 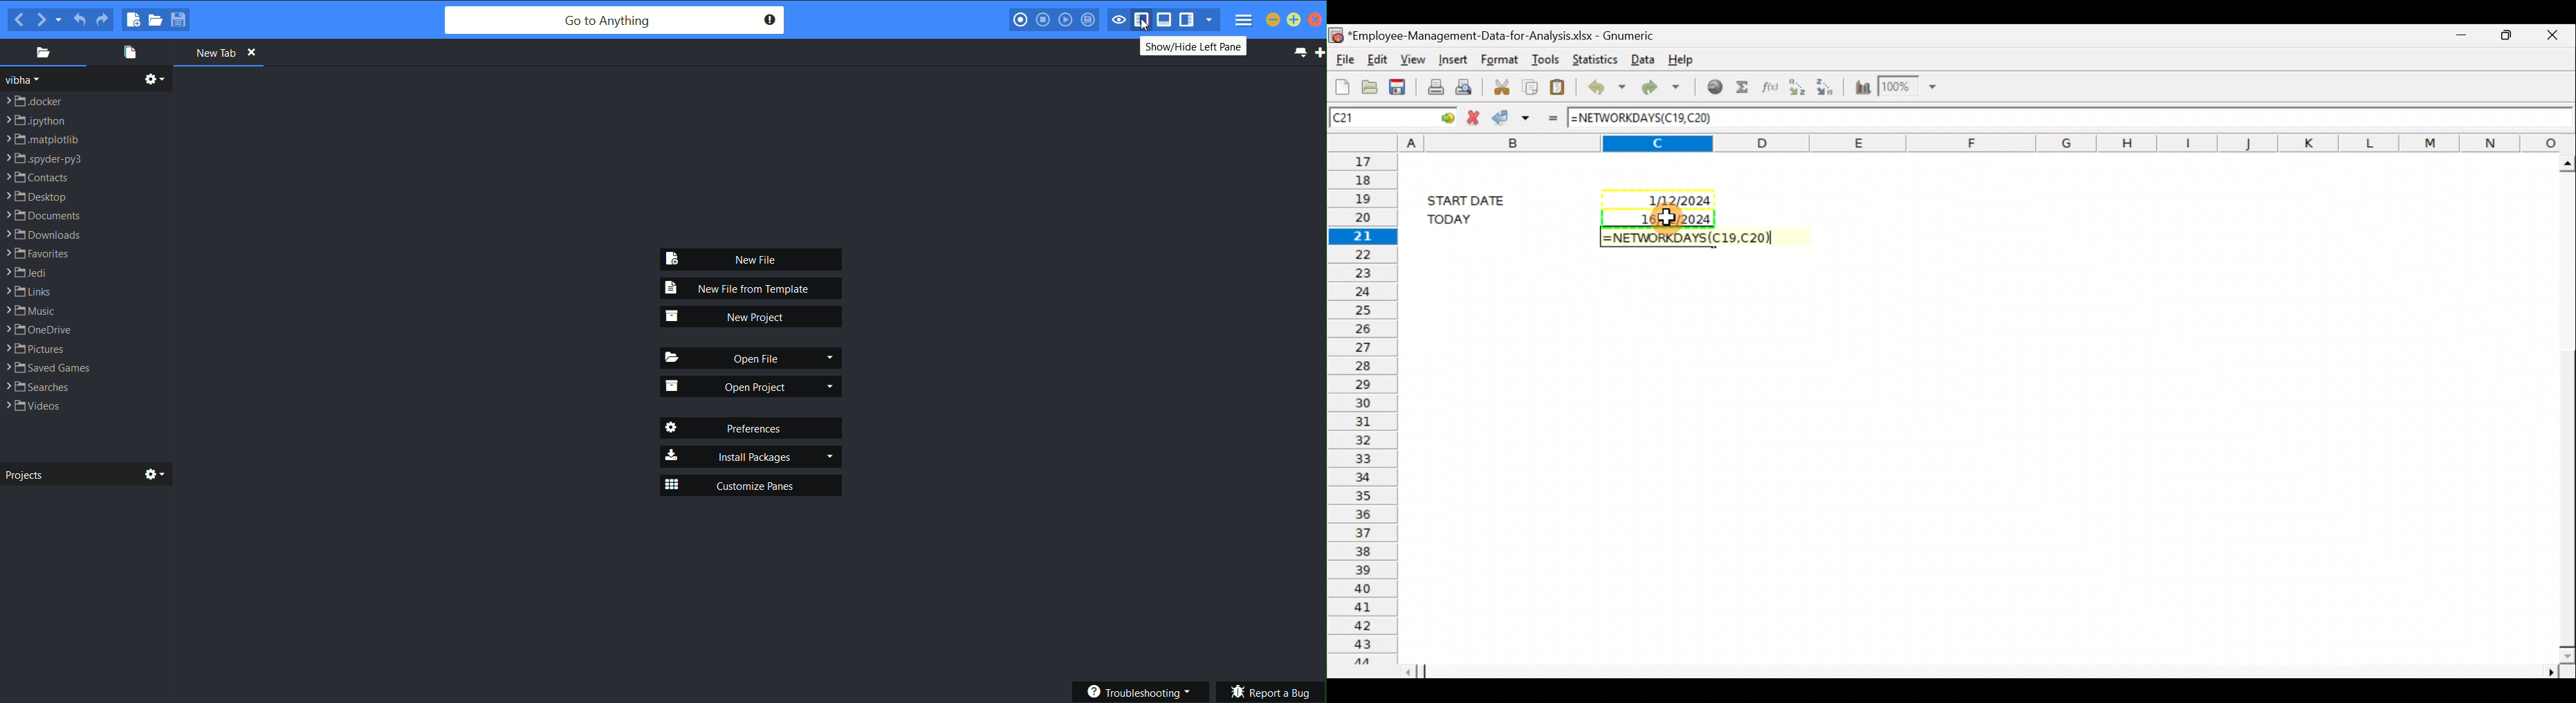 I want to click on Copy the selection, so click(x=1532, y=85).